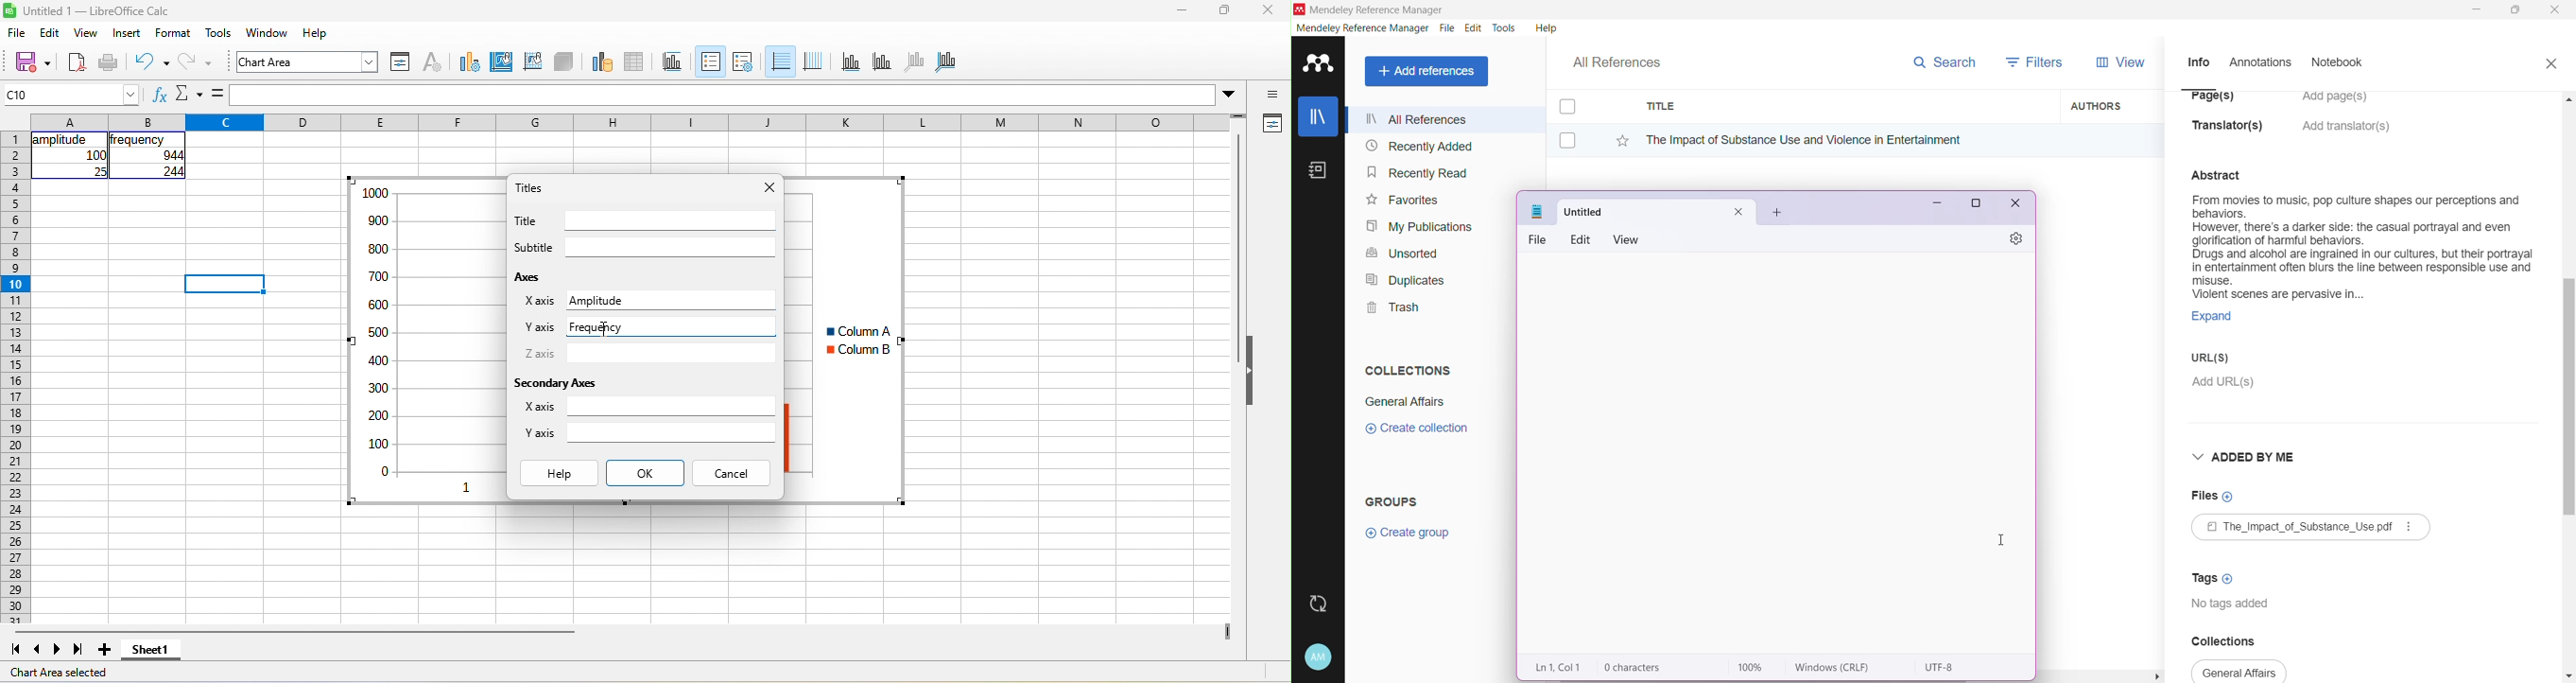 The image size is (2576, 700). What do you see at coordinates (2038, 61) in the screenshot?
I see `Filters` at bounding box center [2038, 61].